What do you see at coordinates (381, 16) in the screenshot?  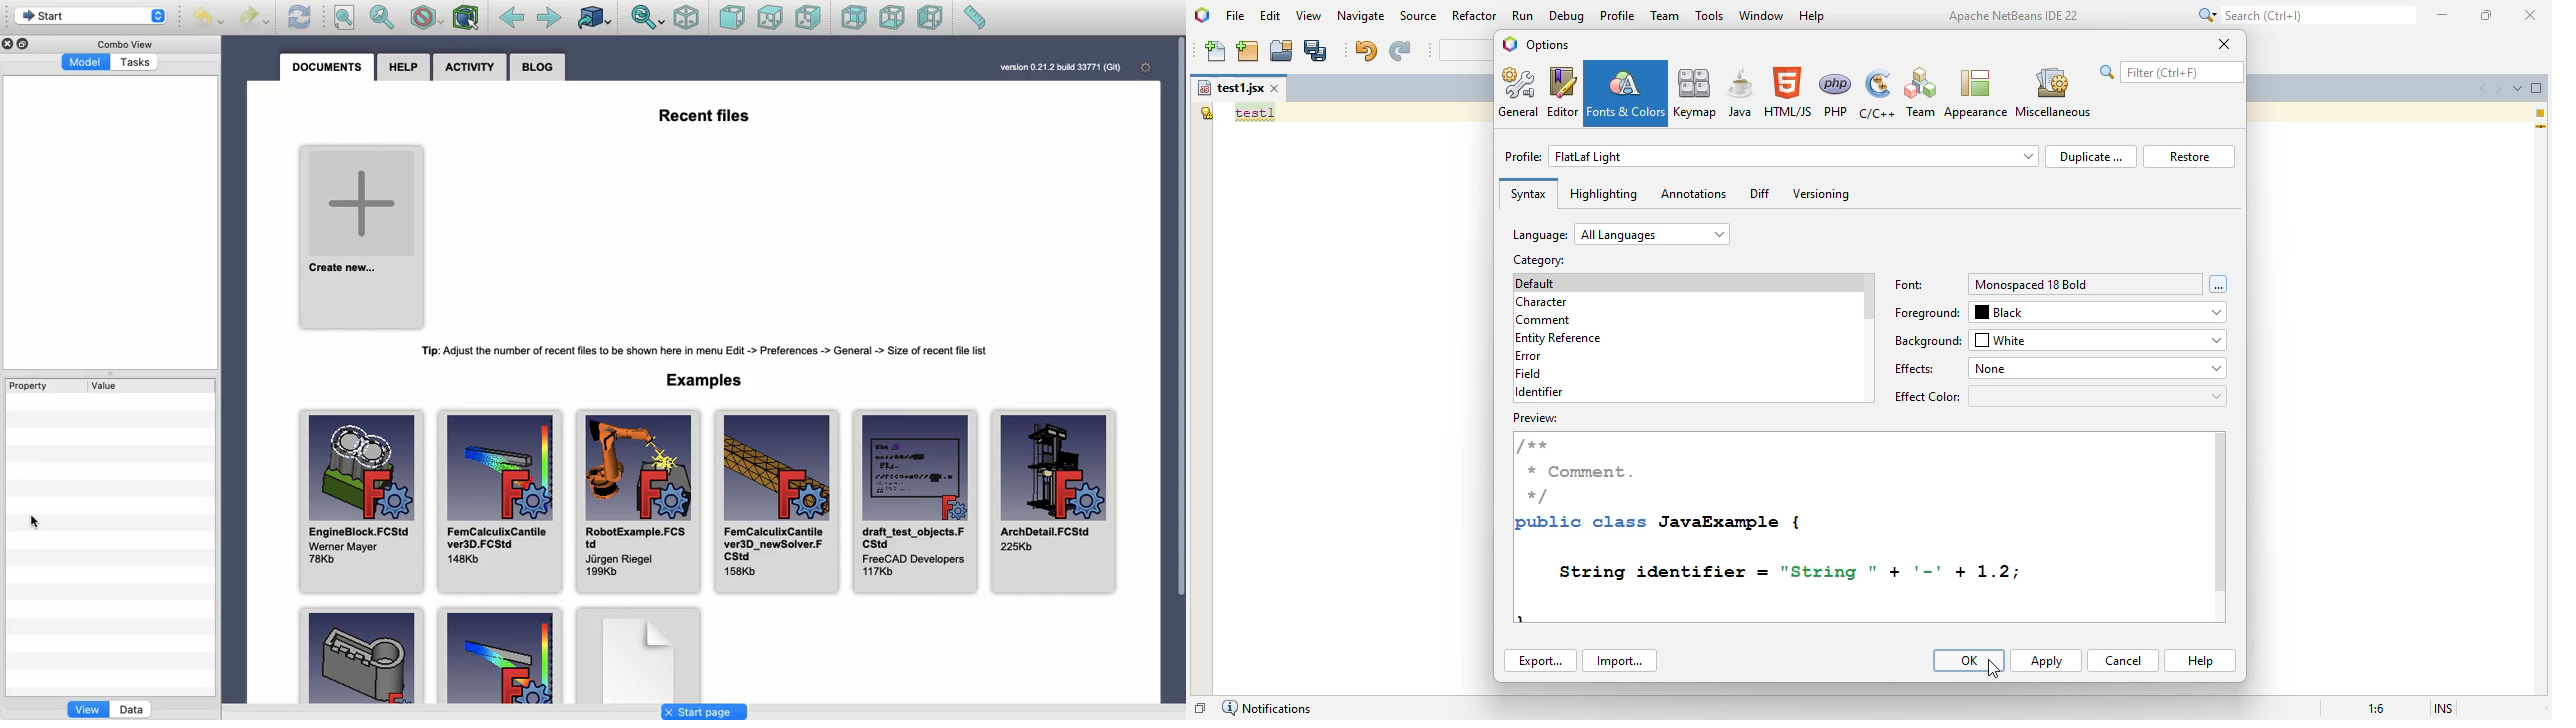 I see `Fit selection` at bounding box center [381, 16].